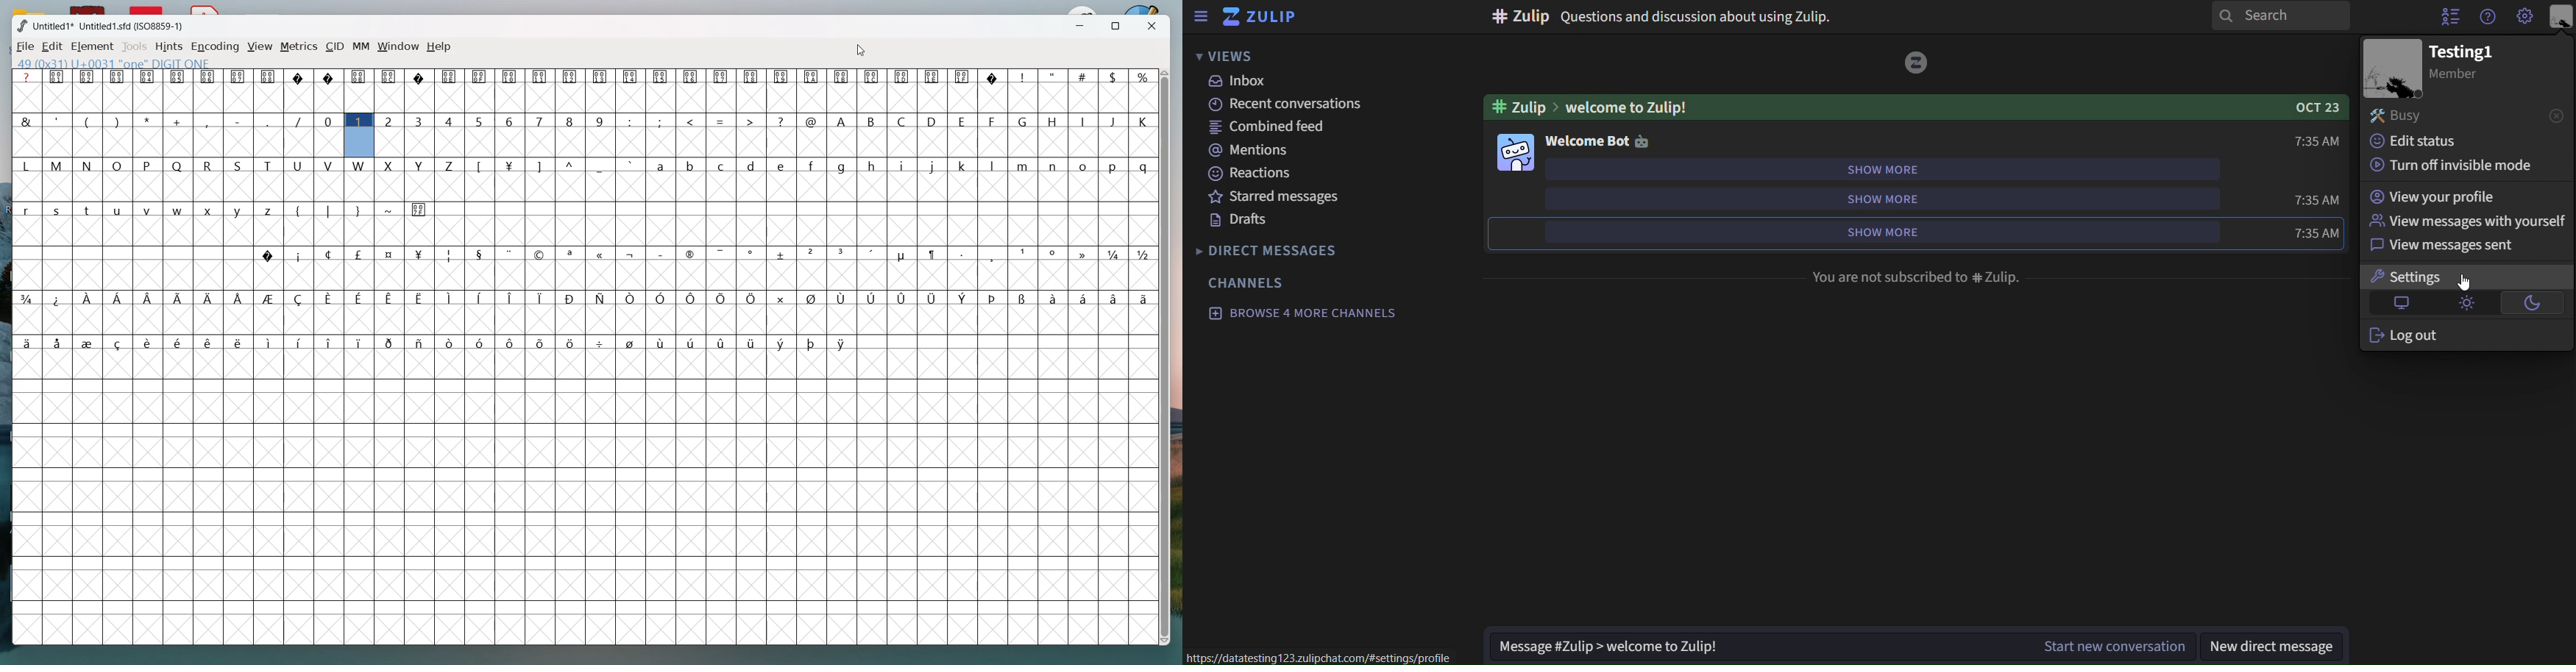  What do you see at coordinates (933, 77) in the screenshot?
I see `` at bounding box center [933, 77].